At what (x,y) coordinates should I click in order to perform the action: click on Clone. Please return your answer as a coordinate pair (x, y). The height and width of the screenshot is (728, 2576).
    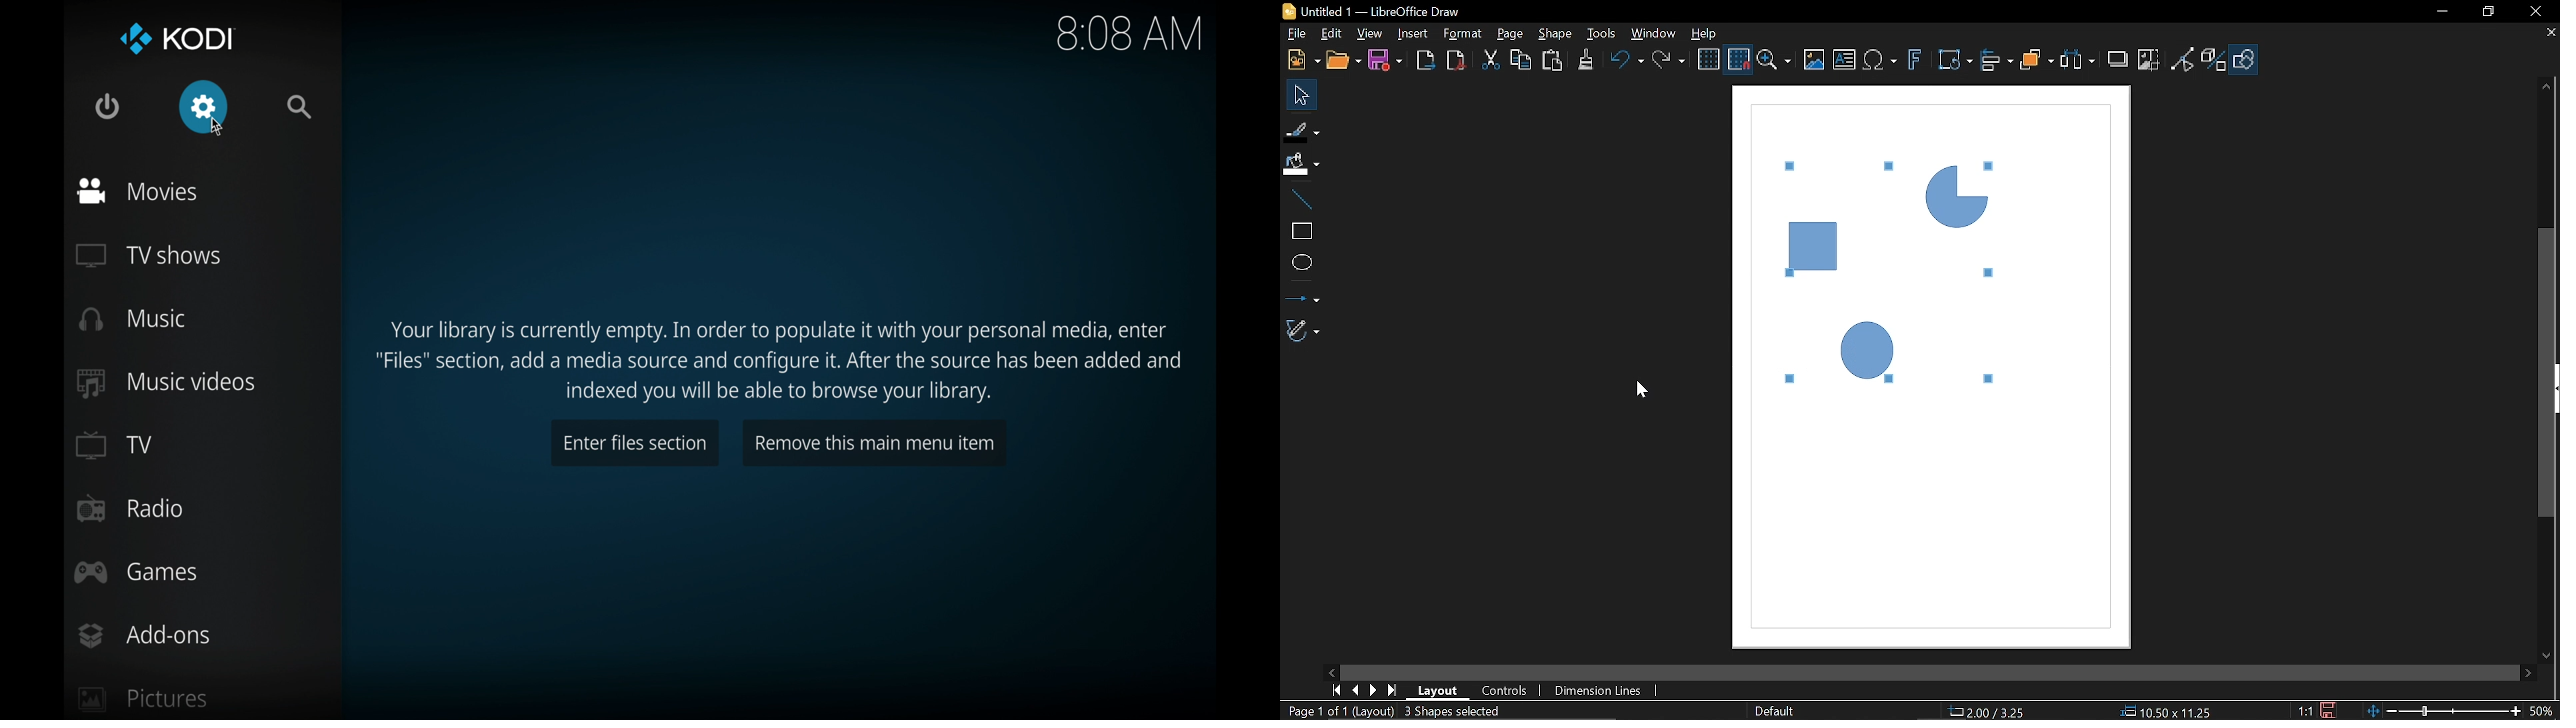
    Looking at the image, I should click on (1586, 61).